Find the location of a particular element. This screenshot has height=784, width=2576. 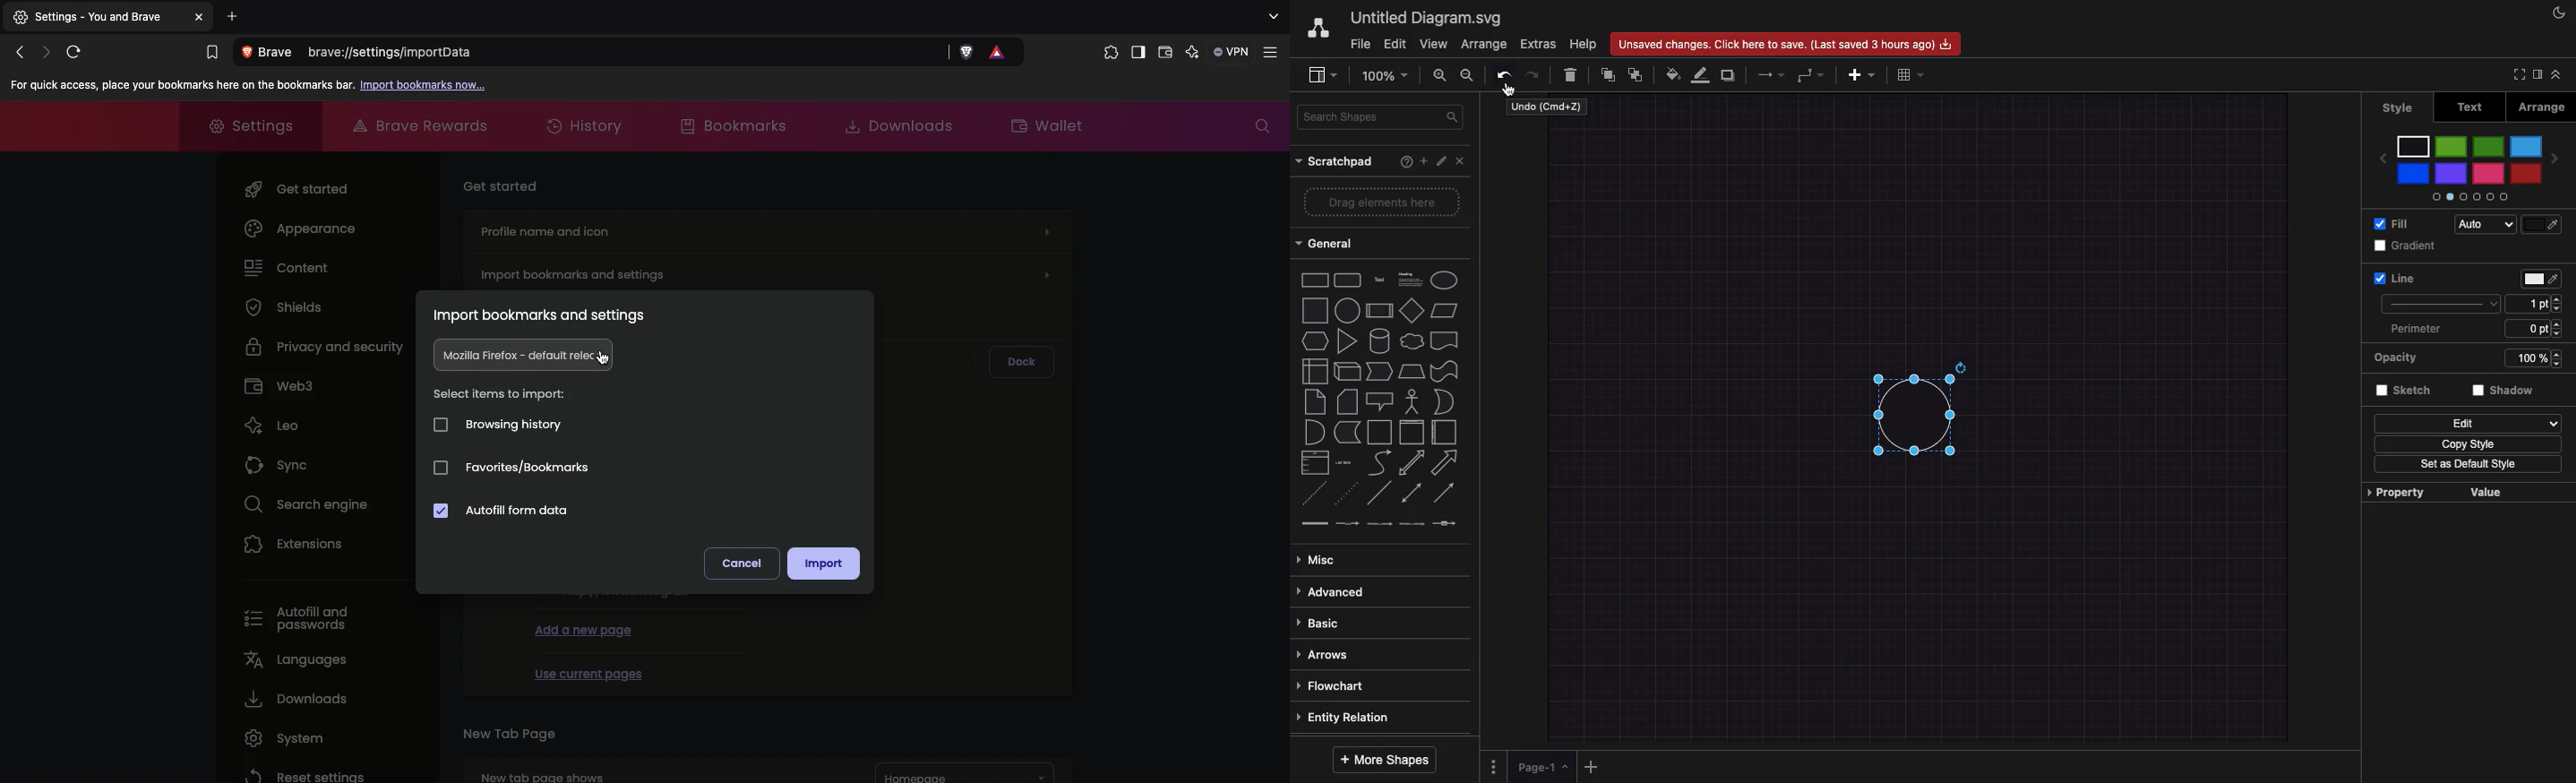

Help is located at coordinates (1583, 41).